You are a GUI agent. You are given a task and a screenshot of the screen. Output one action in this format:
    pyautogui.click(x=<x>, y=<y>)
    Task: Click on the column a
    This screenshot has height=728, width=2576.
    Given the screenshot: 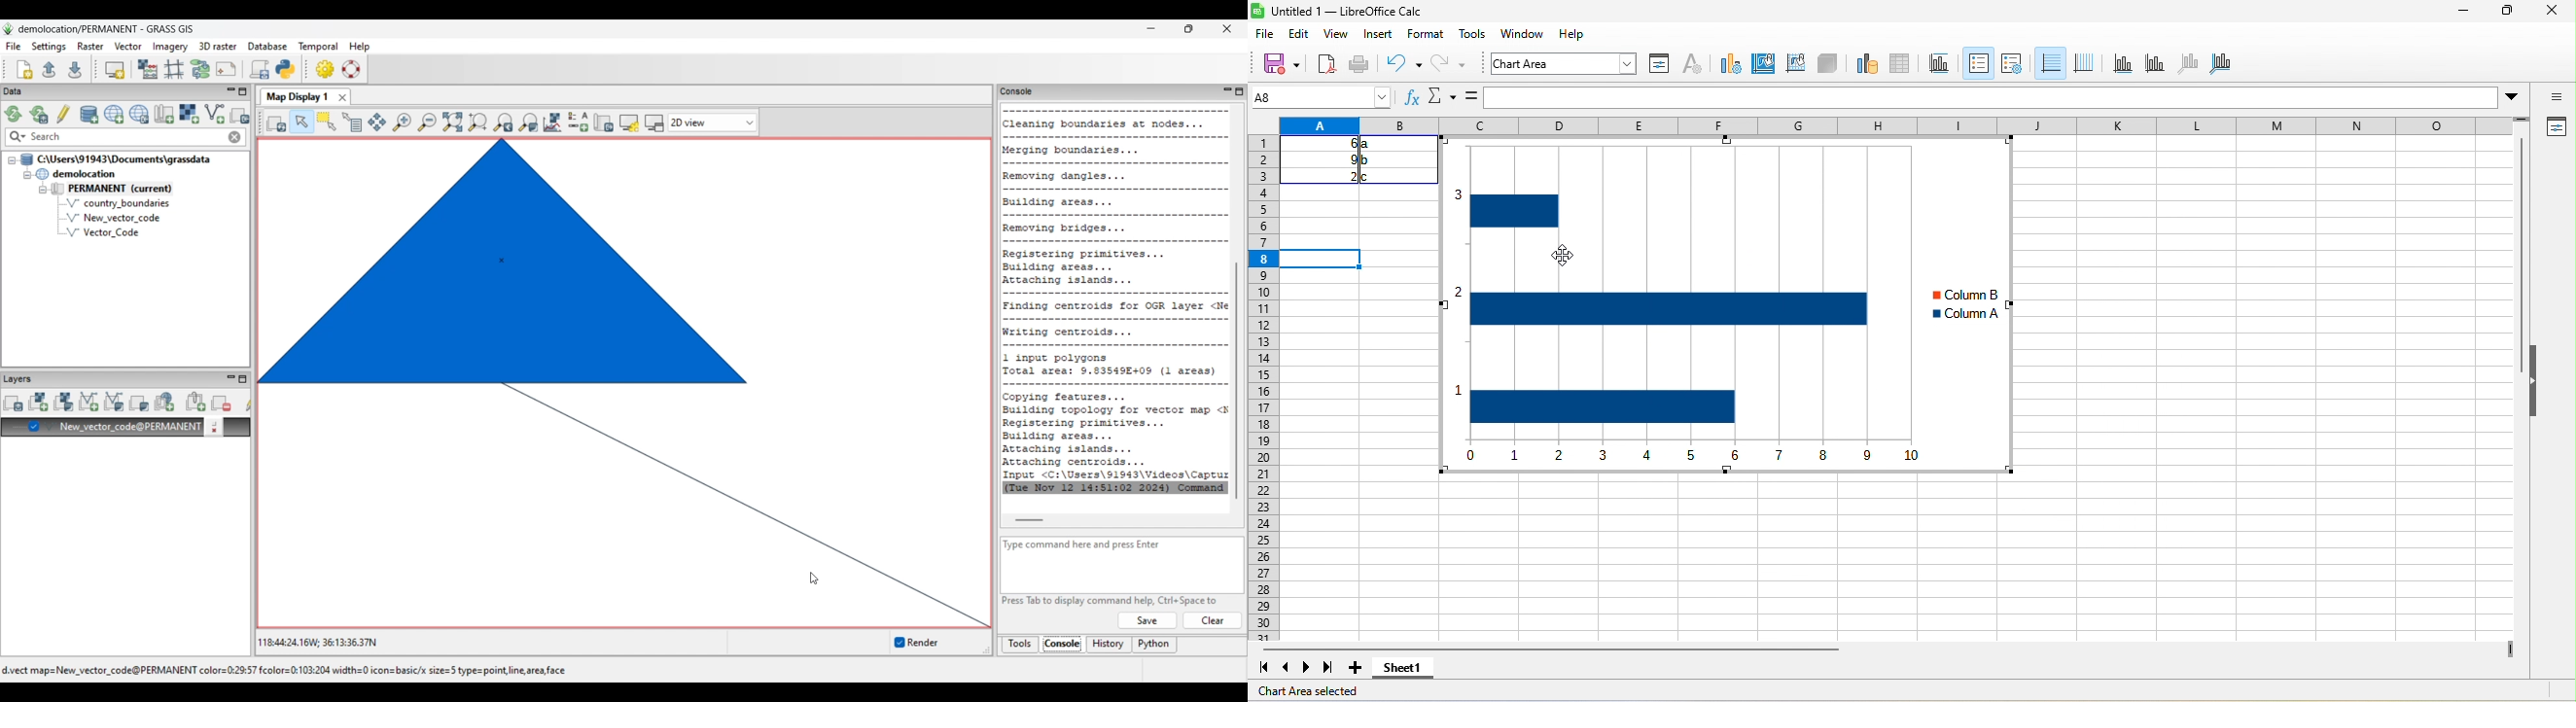 What is the action you would take?
    pyautogui.click(x=1971, y=311)
    